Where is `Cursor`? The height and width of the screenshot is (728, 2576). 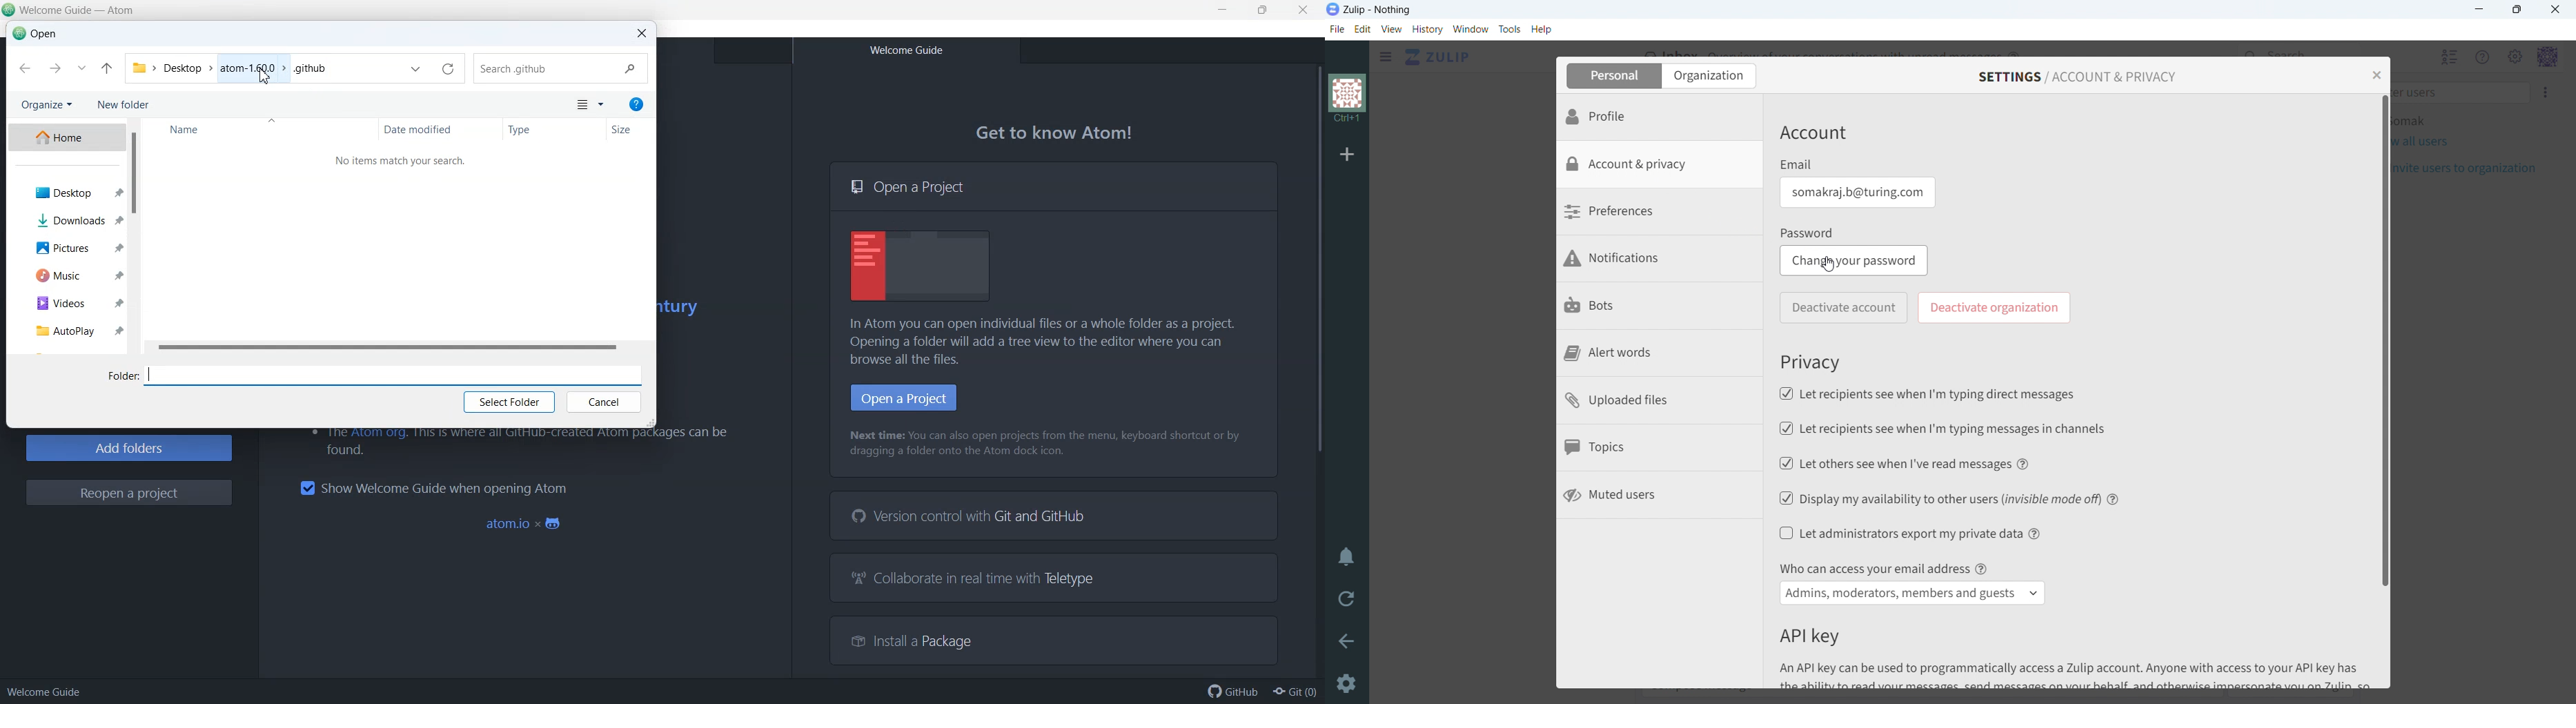
Cursor is located at coordinates (1831, 268).